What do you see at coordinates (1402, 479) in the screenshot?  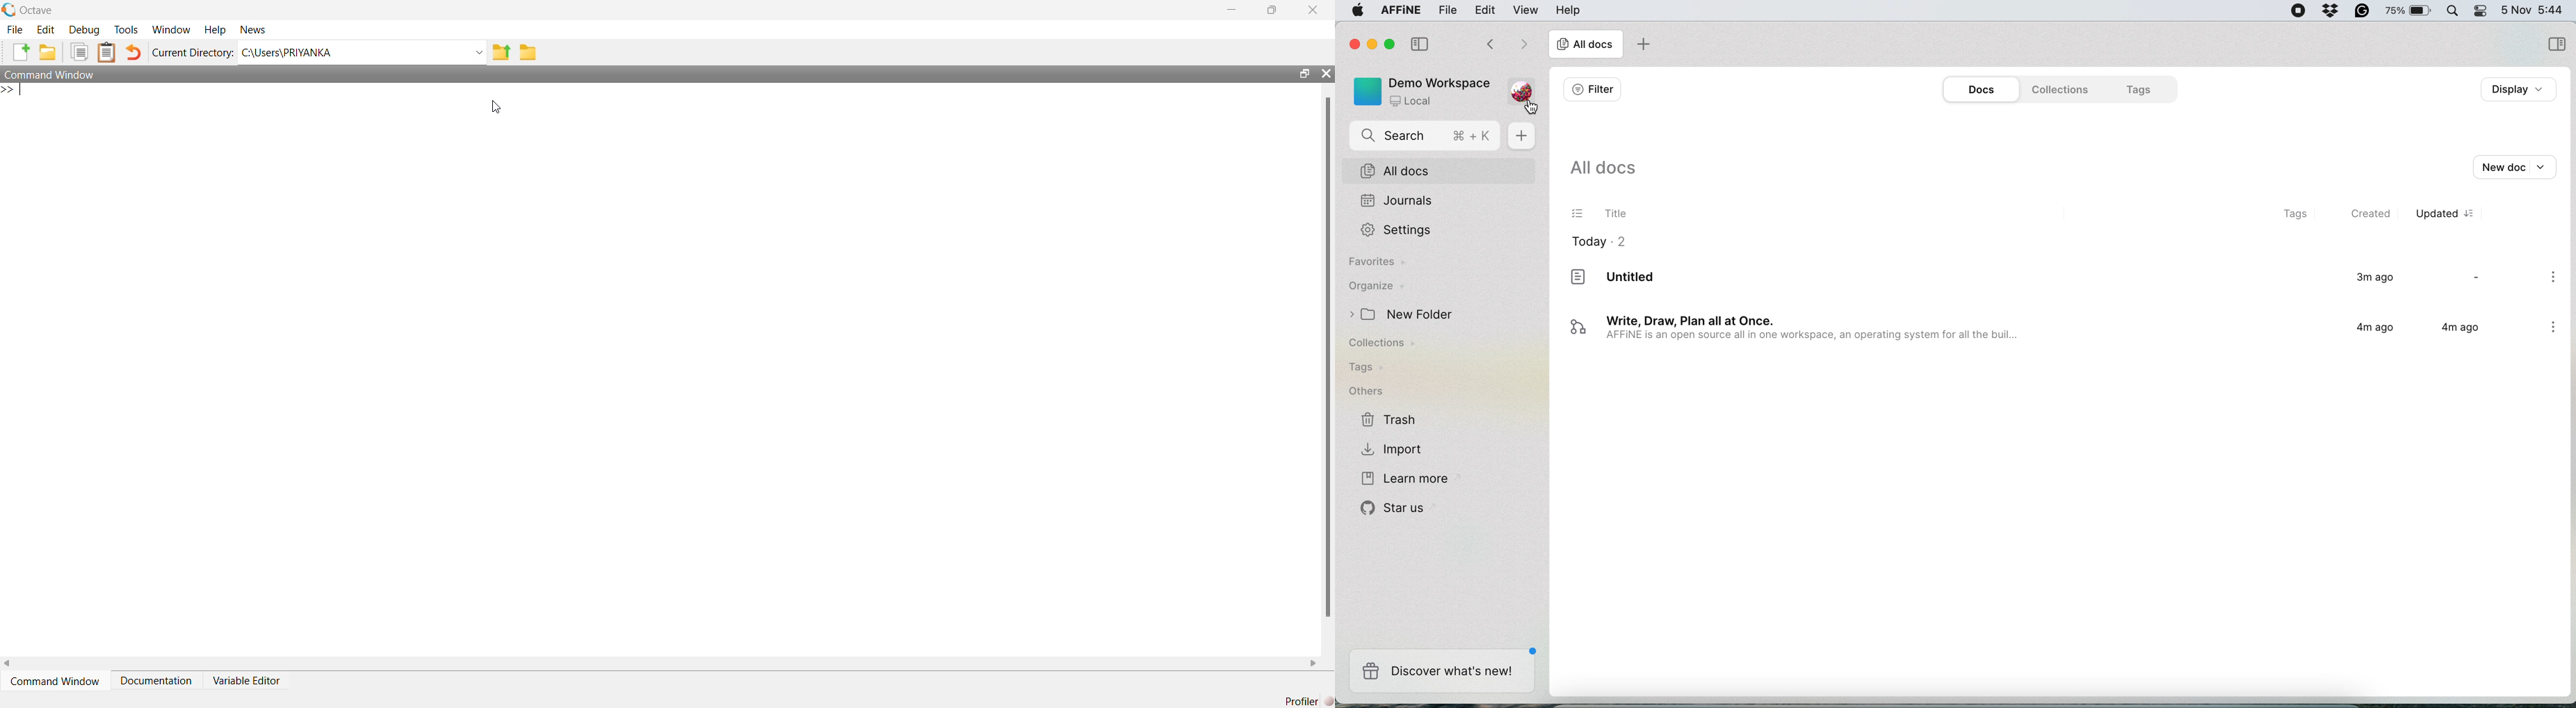 I see `learn more` at bounding box center [1402, 479].